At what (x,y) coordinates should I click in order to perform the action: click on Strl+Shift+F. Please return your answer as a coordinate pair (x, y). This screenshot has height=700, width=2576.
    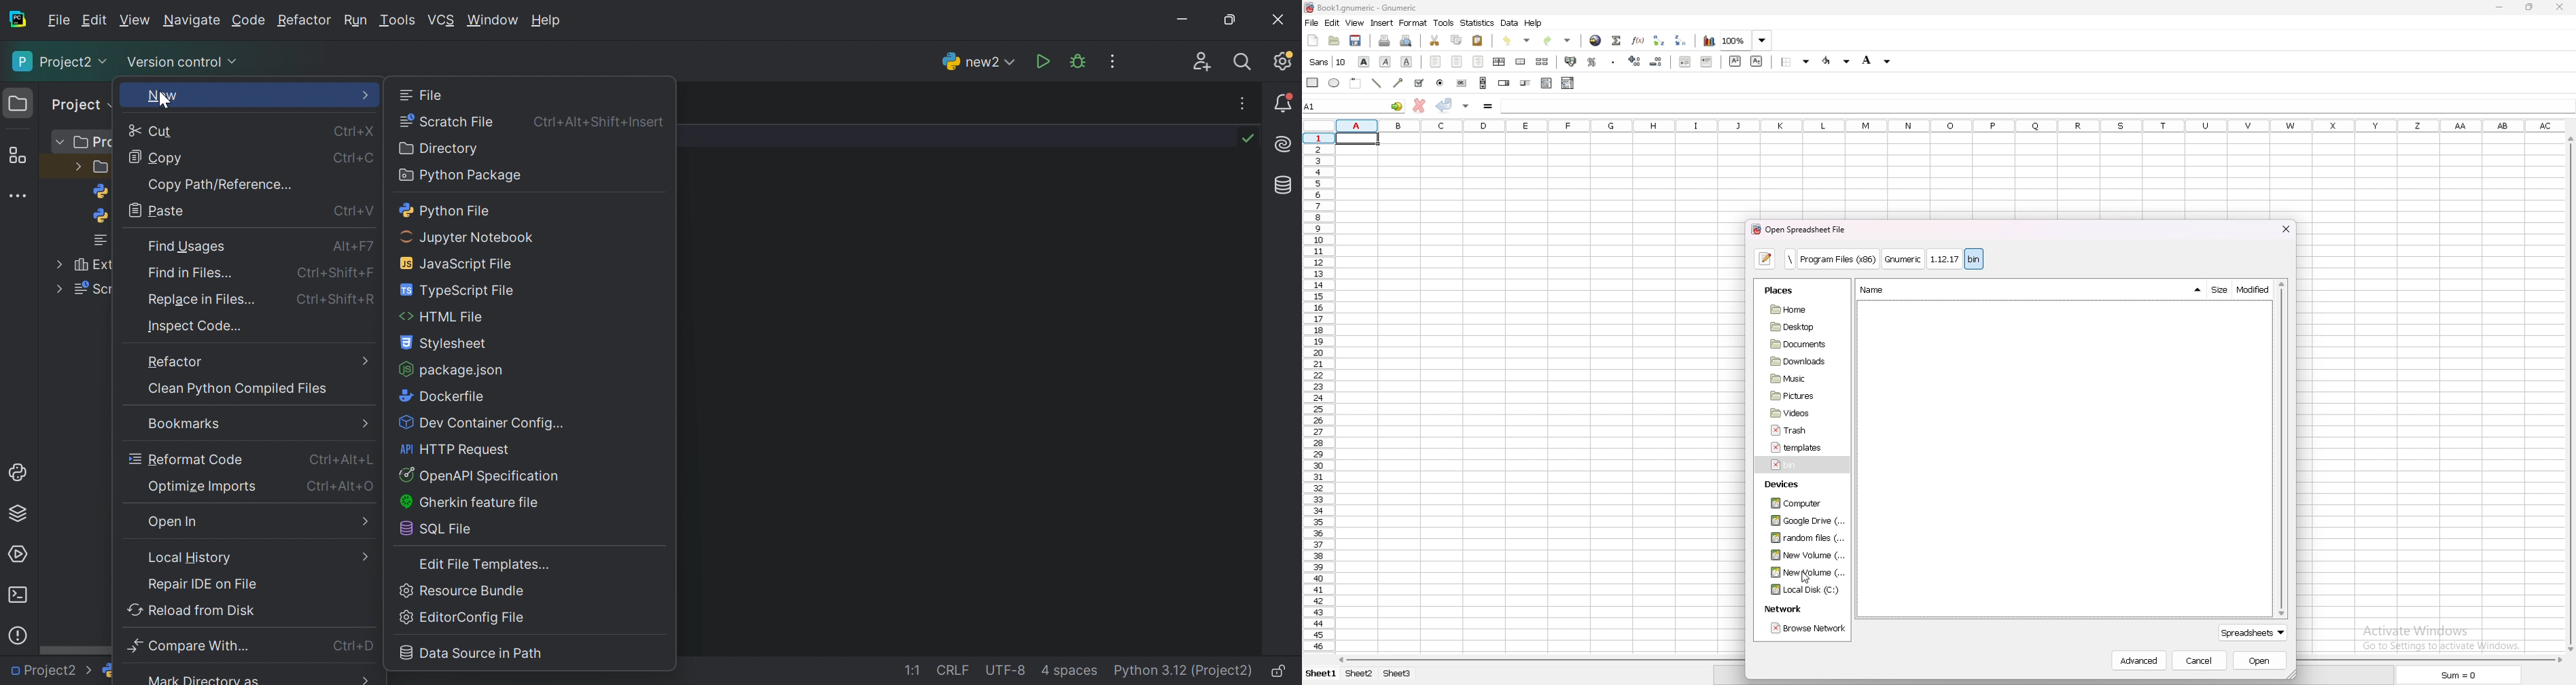
    Looking at the image, I should click on (332, 271).